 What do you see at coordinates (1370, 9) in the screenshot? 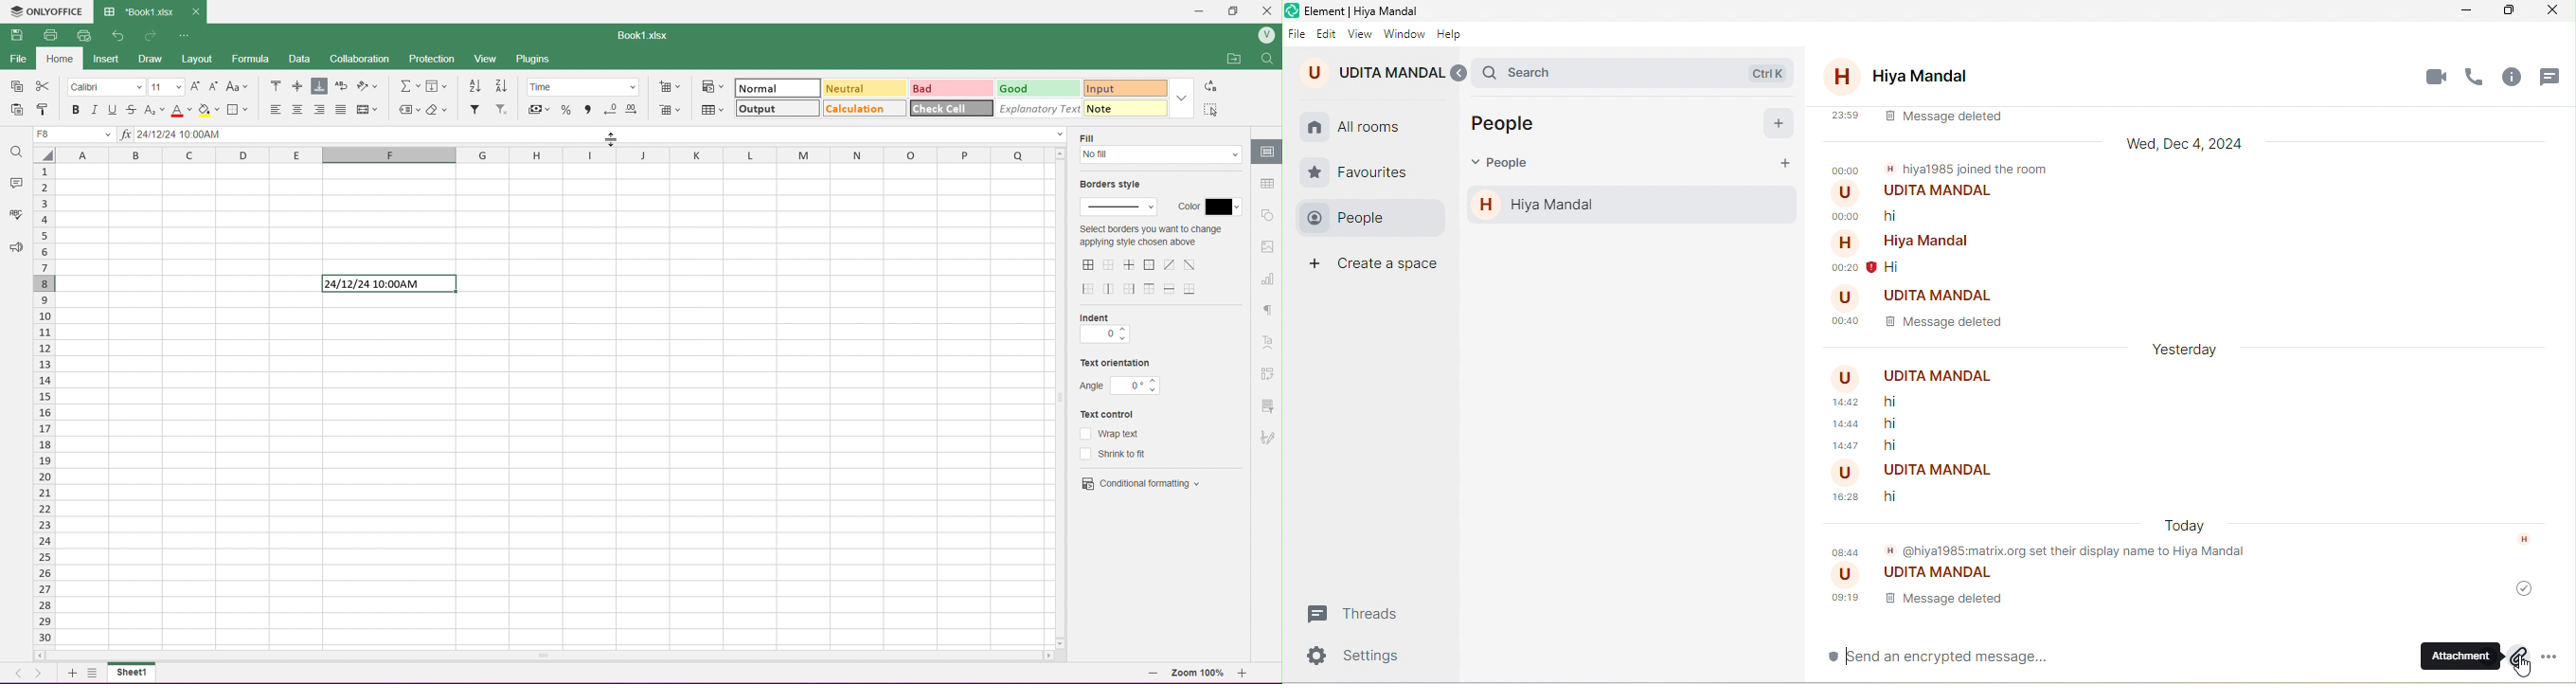
I see `title` at bounding box center [1370, 9].